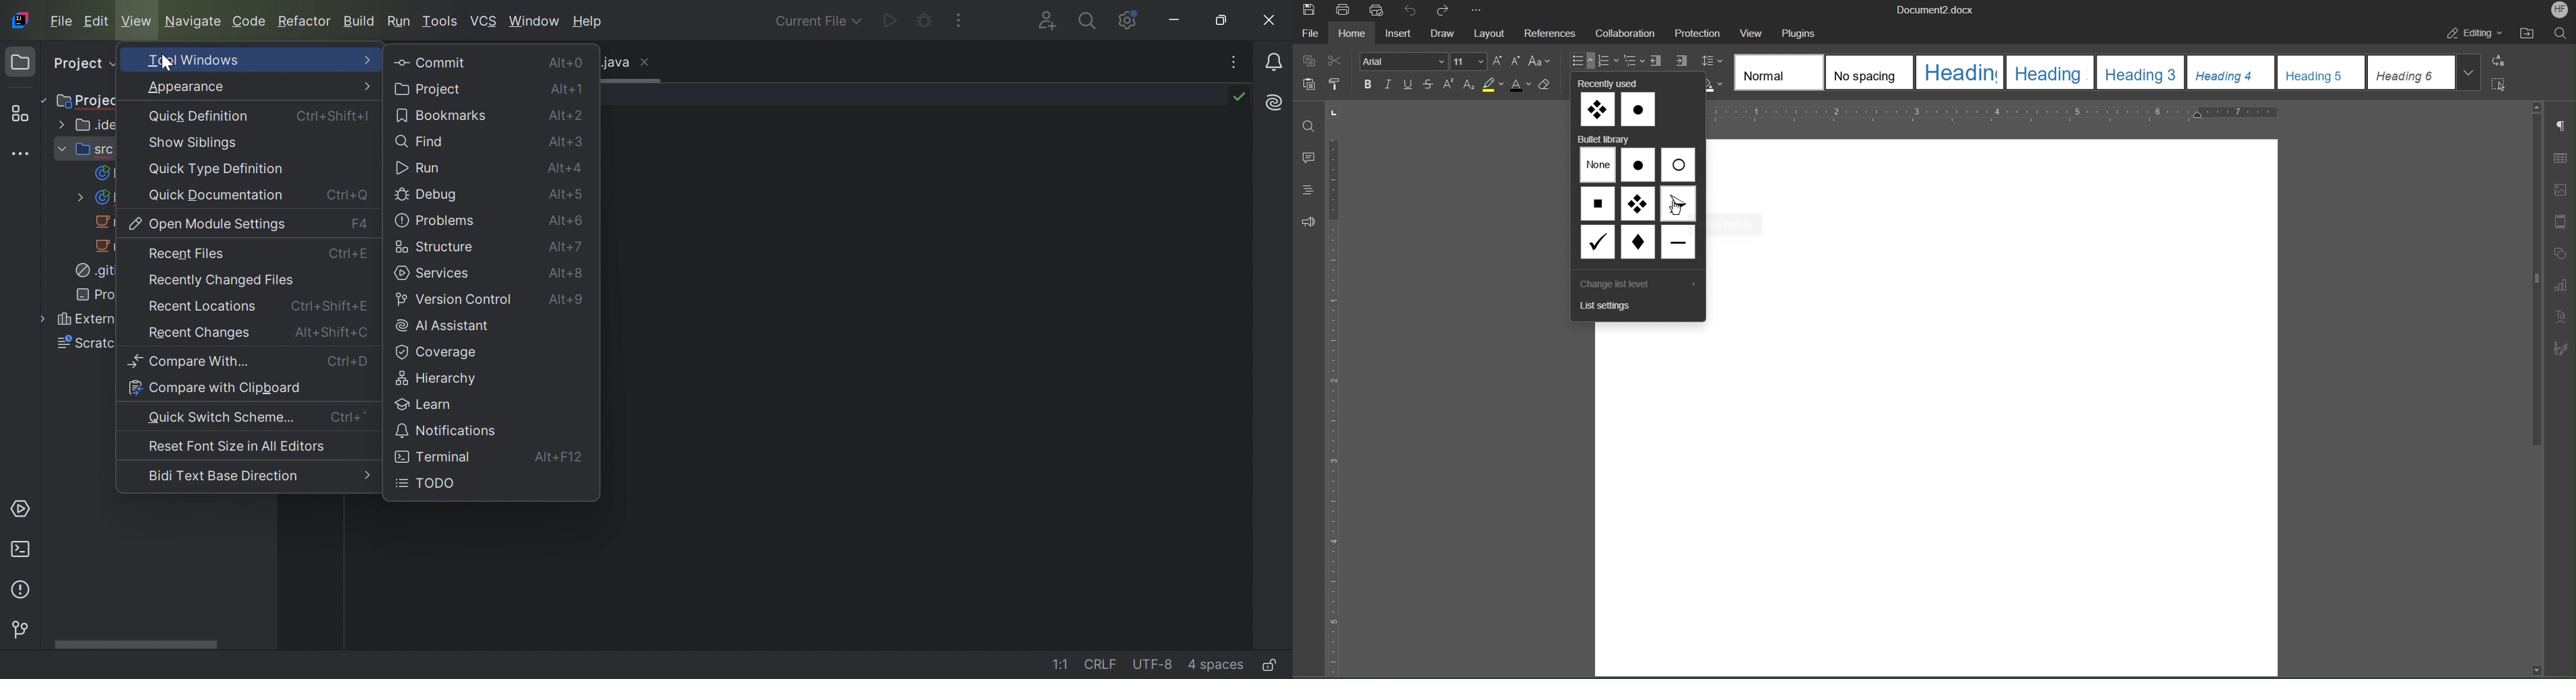 This screenshot has width=2576, height=700. Describe the element at coordinates (1490, 33) in the screenshot. I see `Layout` at that location.